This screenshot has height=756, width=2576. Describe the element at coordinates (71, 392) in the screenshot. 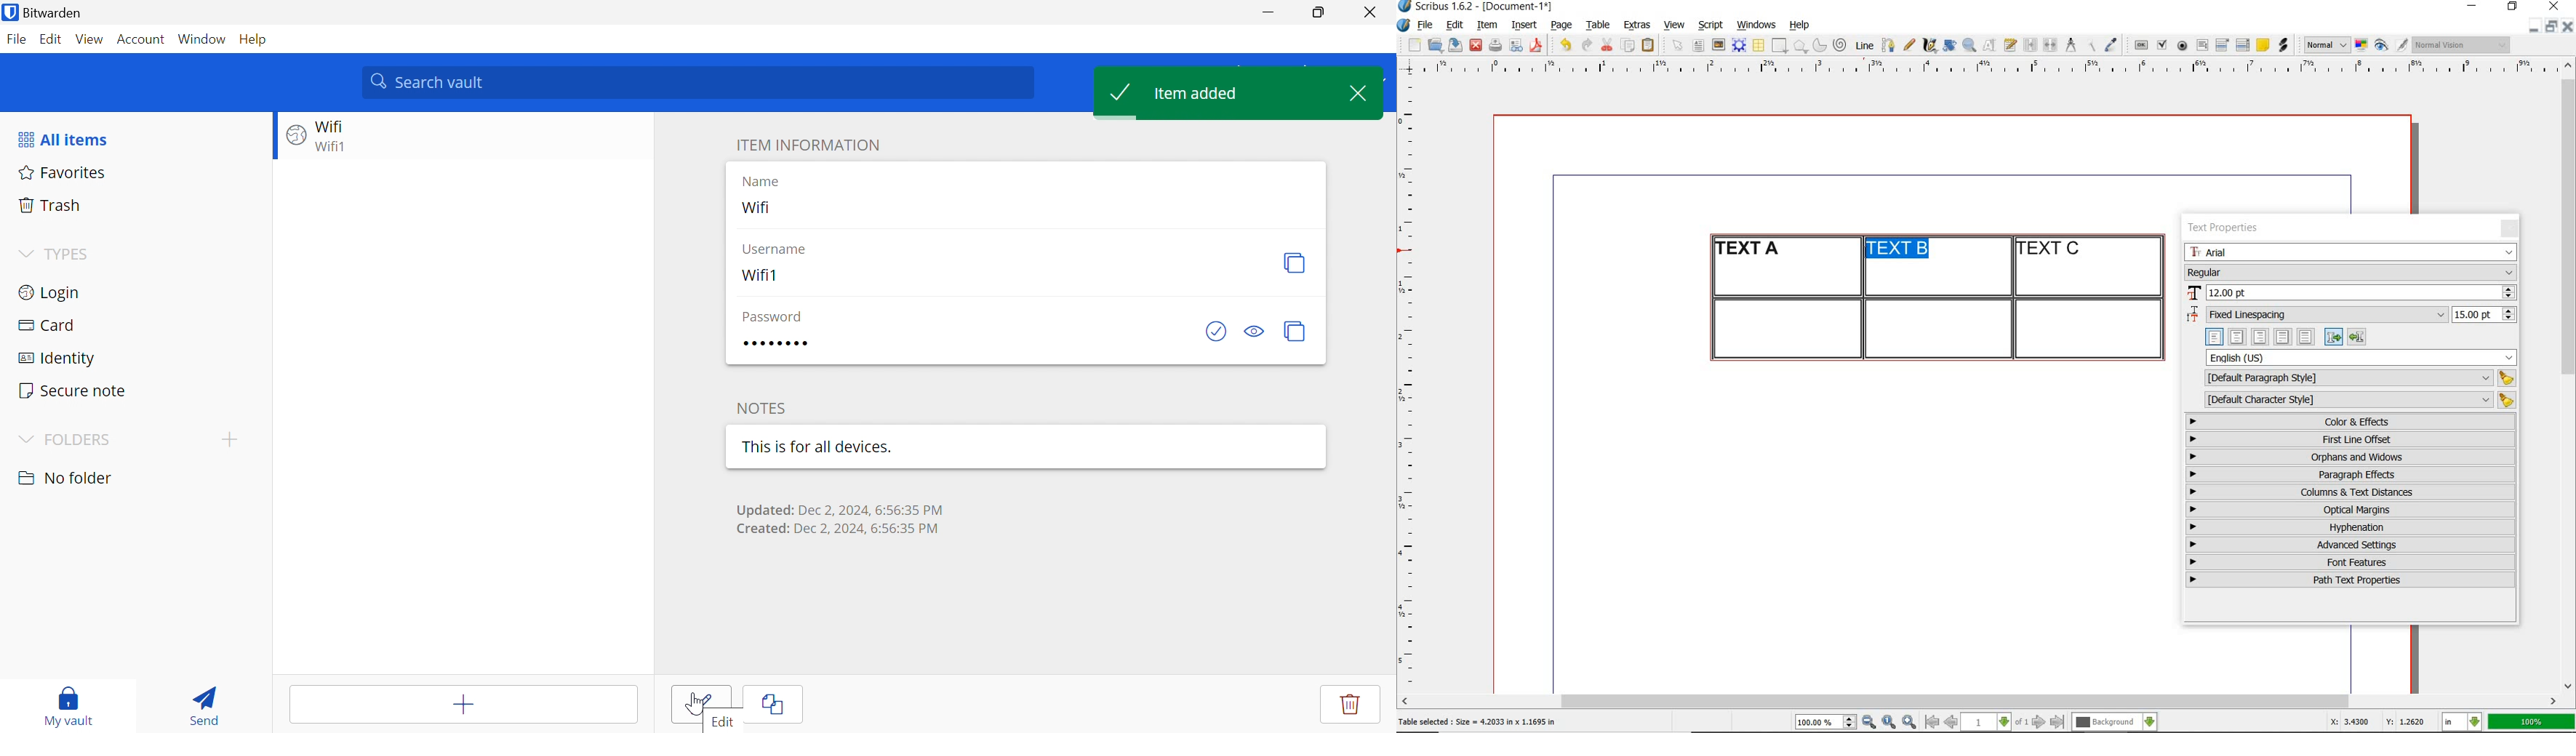

I see `Secure note` at that location.